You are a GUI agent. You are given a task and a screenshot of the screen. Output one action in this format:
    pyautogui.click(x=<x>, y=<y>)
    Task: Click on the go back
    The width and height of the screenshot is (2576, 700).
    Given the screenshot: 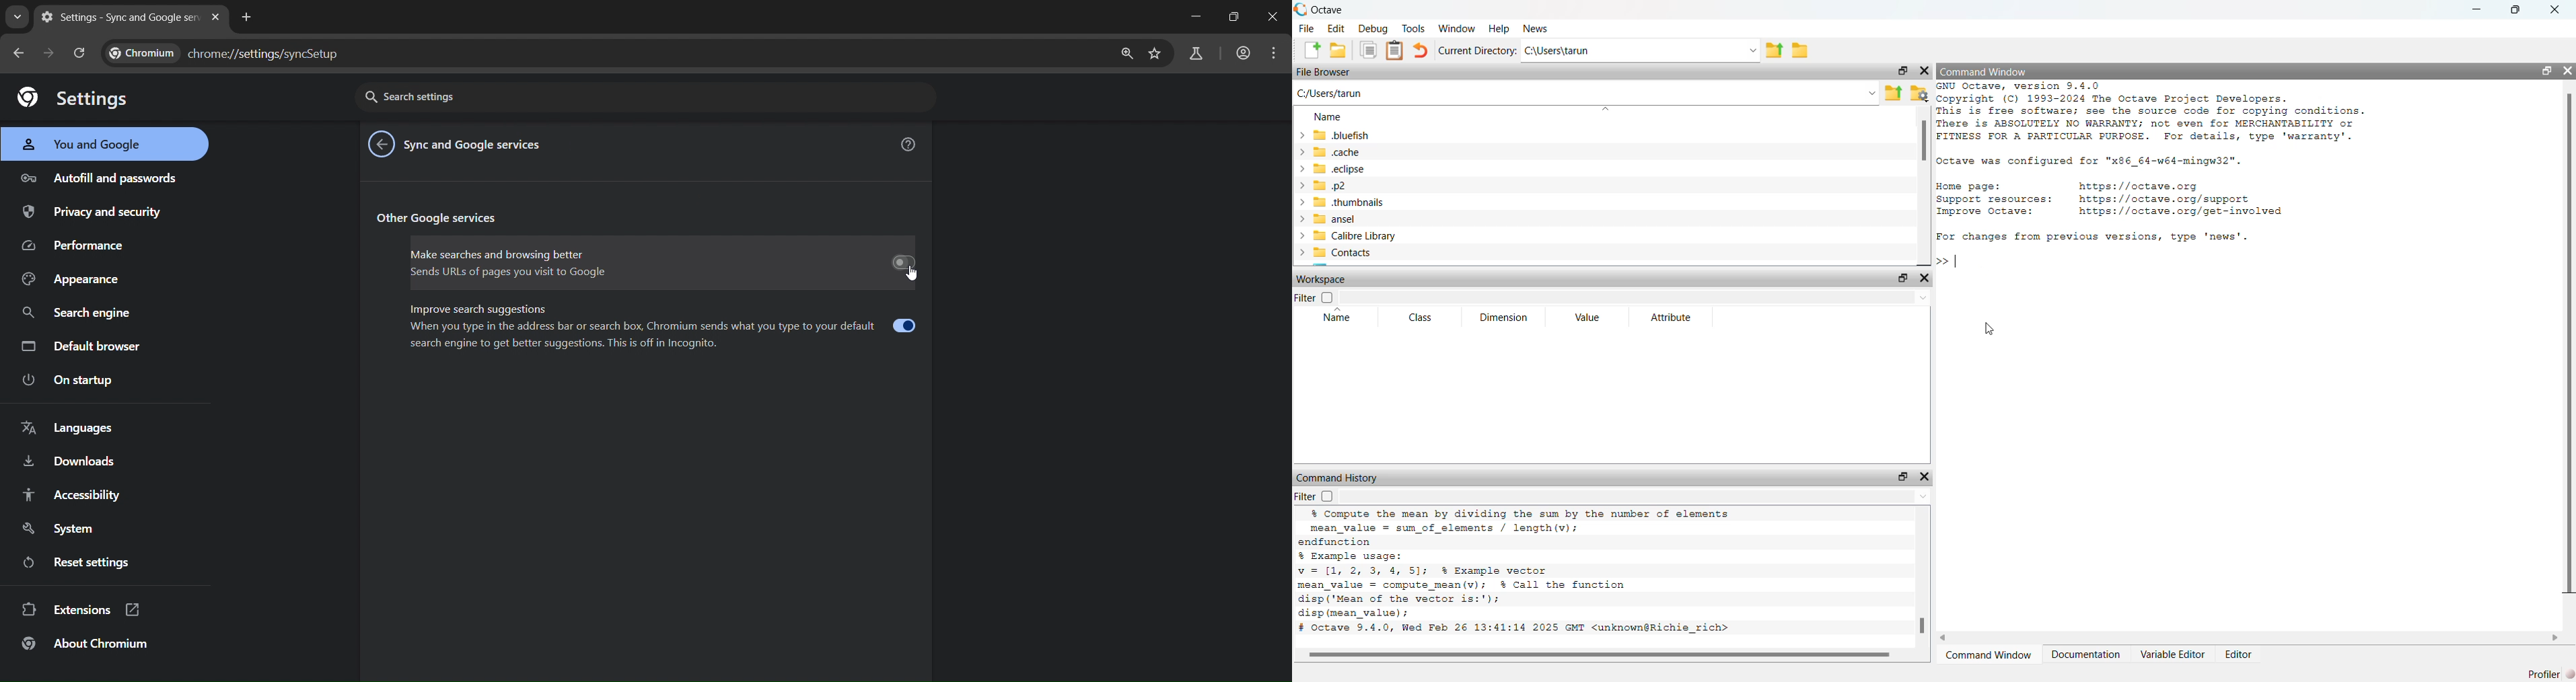 What is the action you would take?
    pyautogui.click(x=381, y=145)
    